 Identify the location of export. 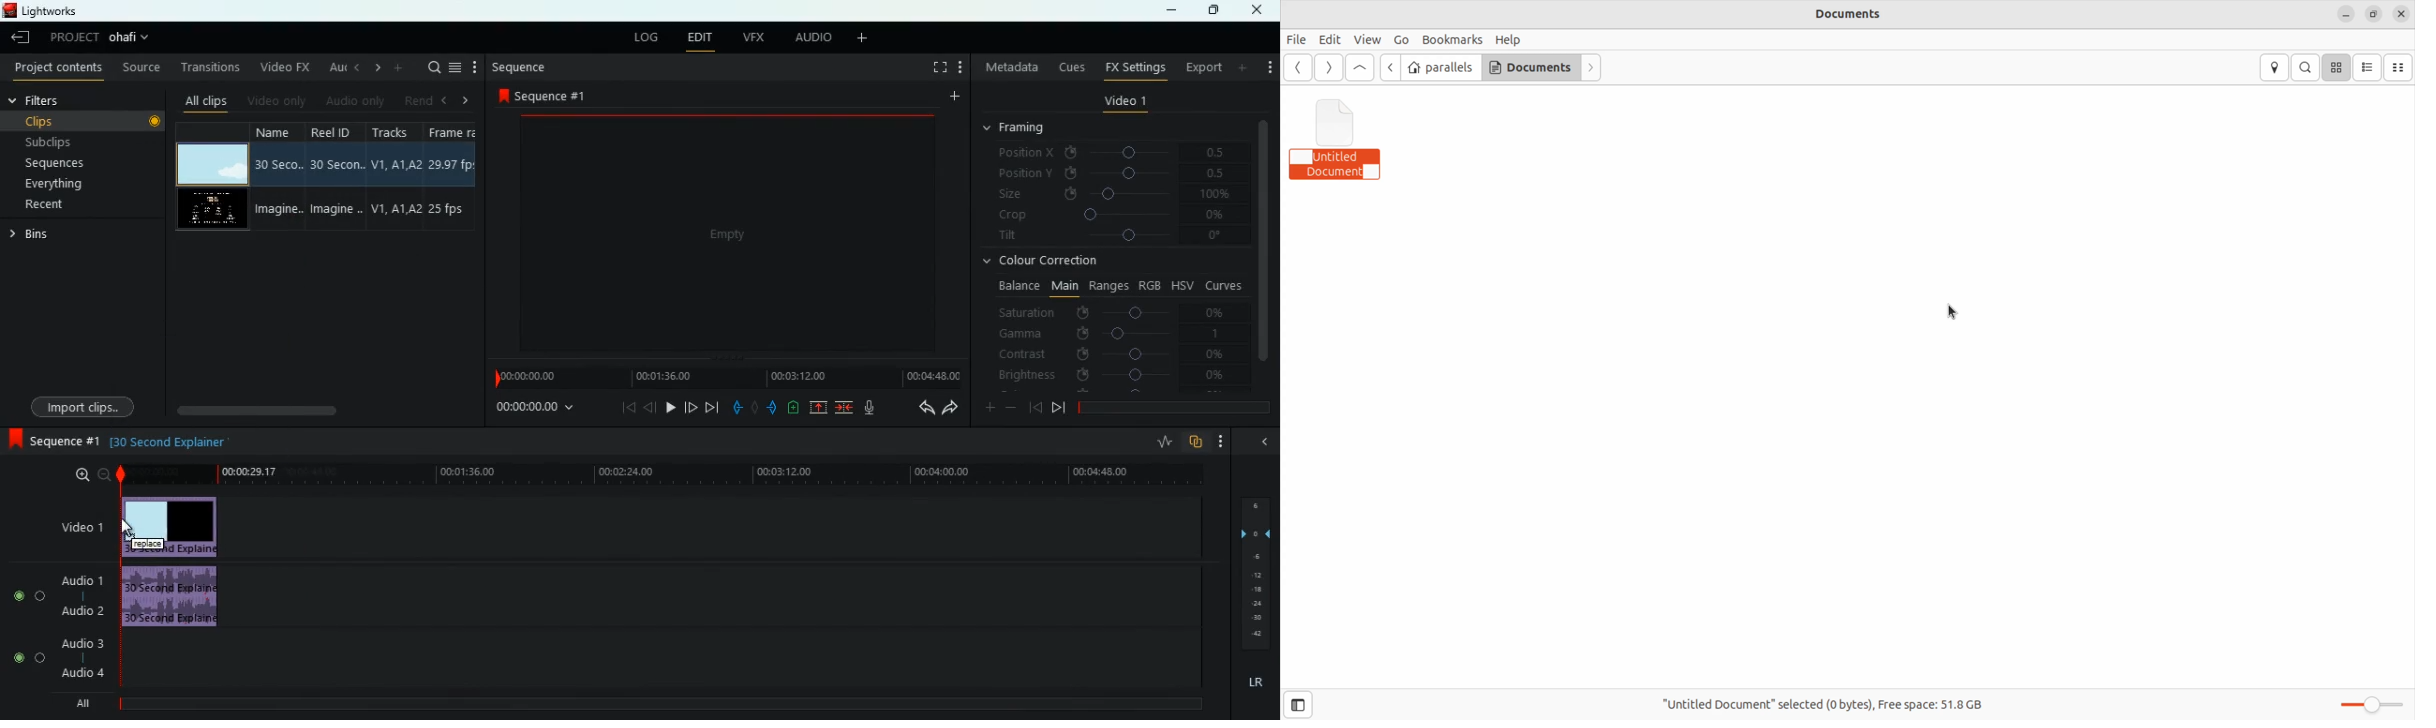
(1202, 67).